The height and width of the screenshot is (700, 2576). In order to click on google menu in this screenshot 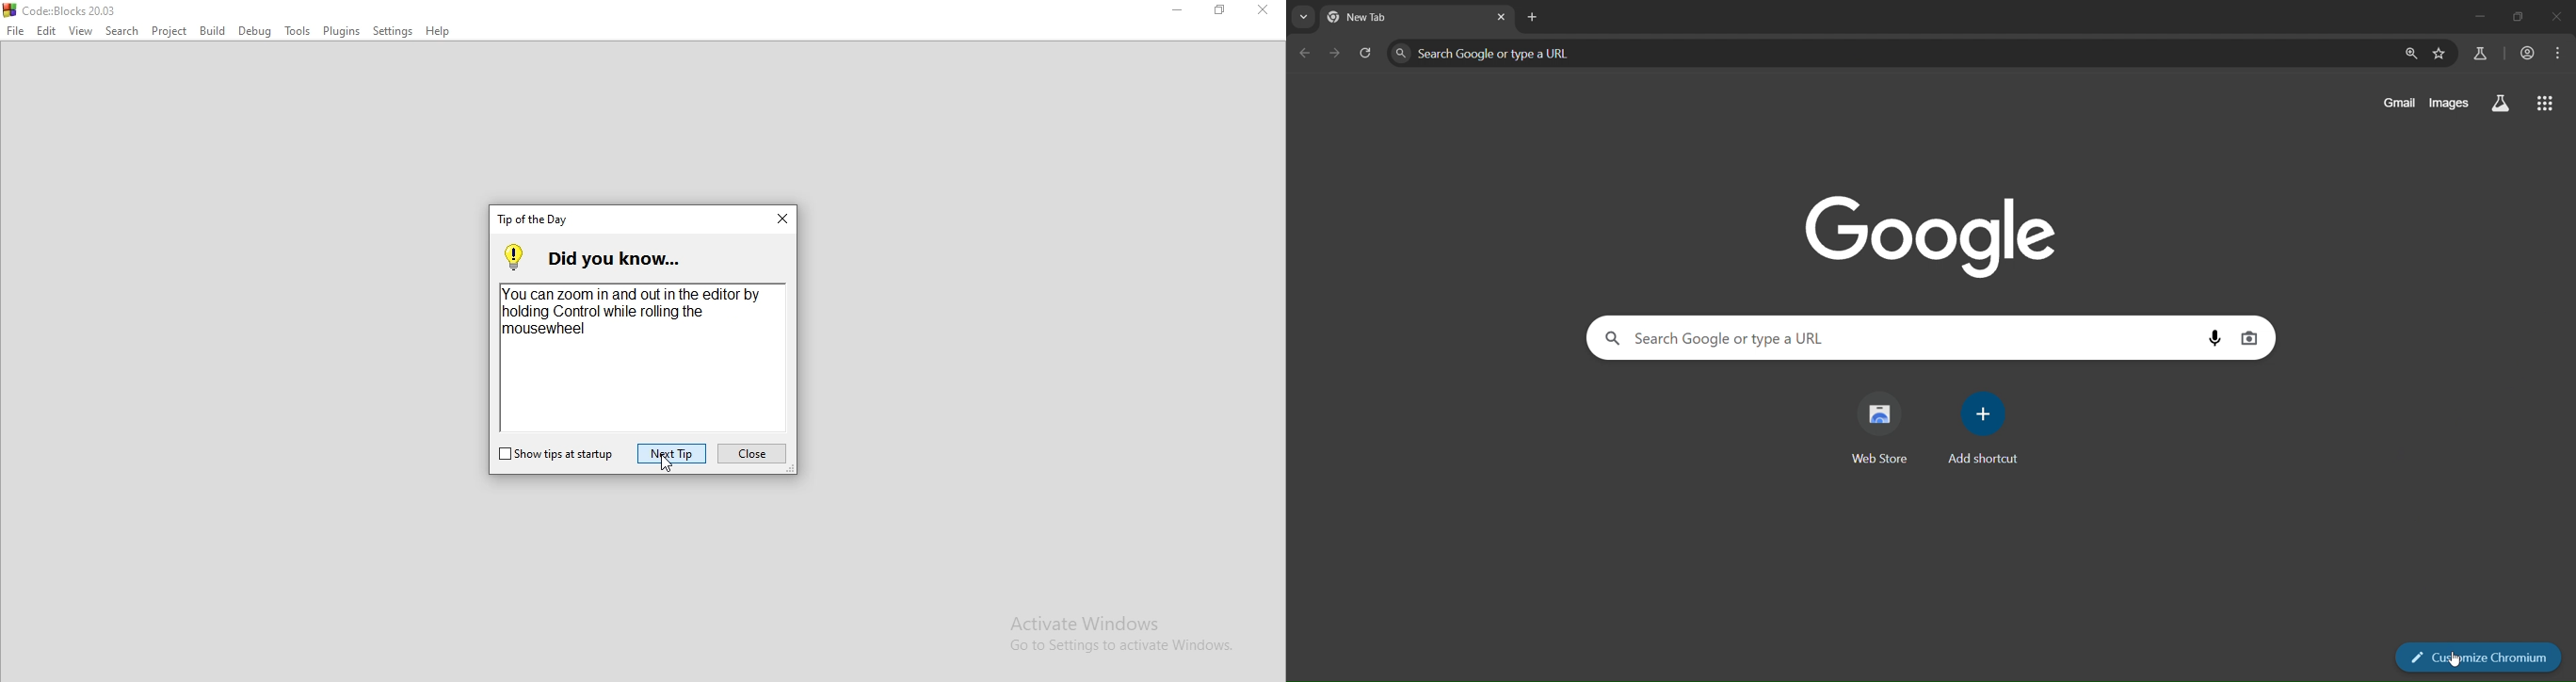, I will do `click(2547, 104)`.